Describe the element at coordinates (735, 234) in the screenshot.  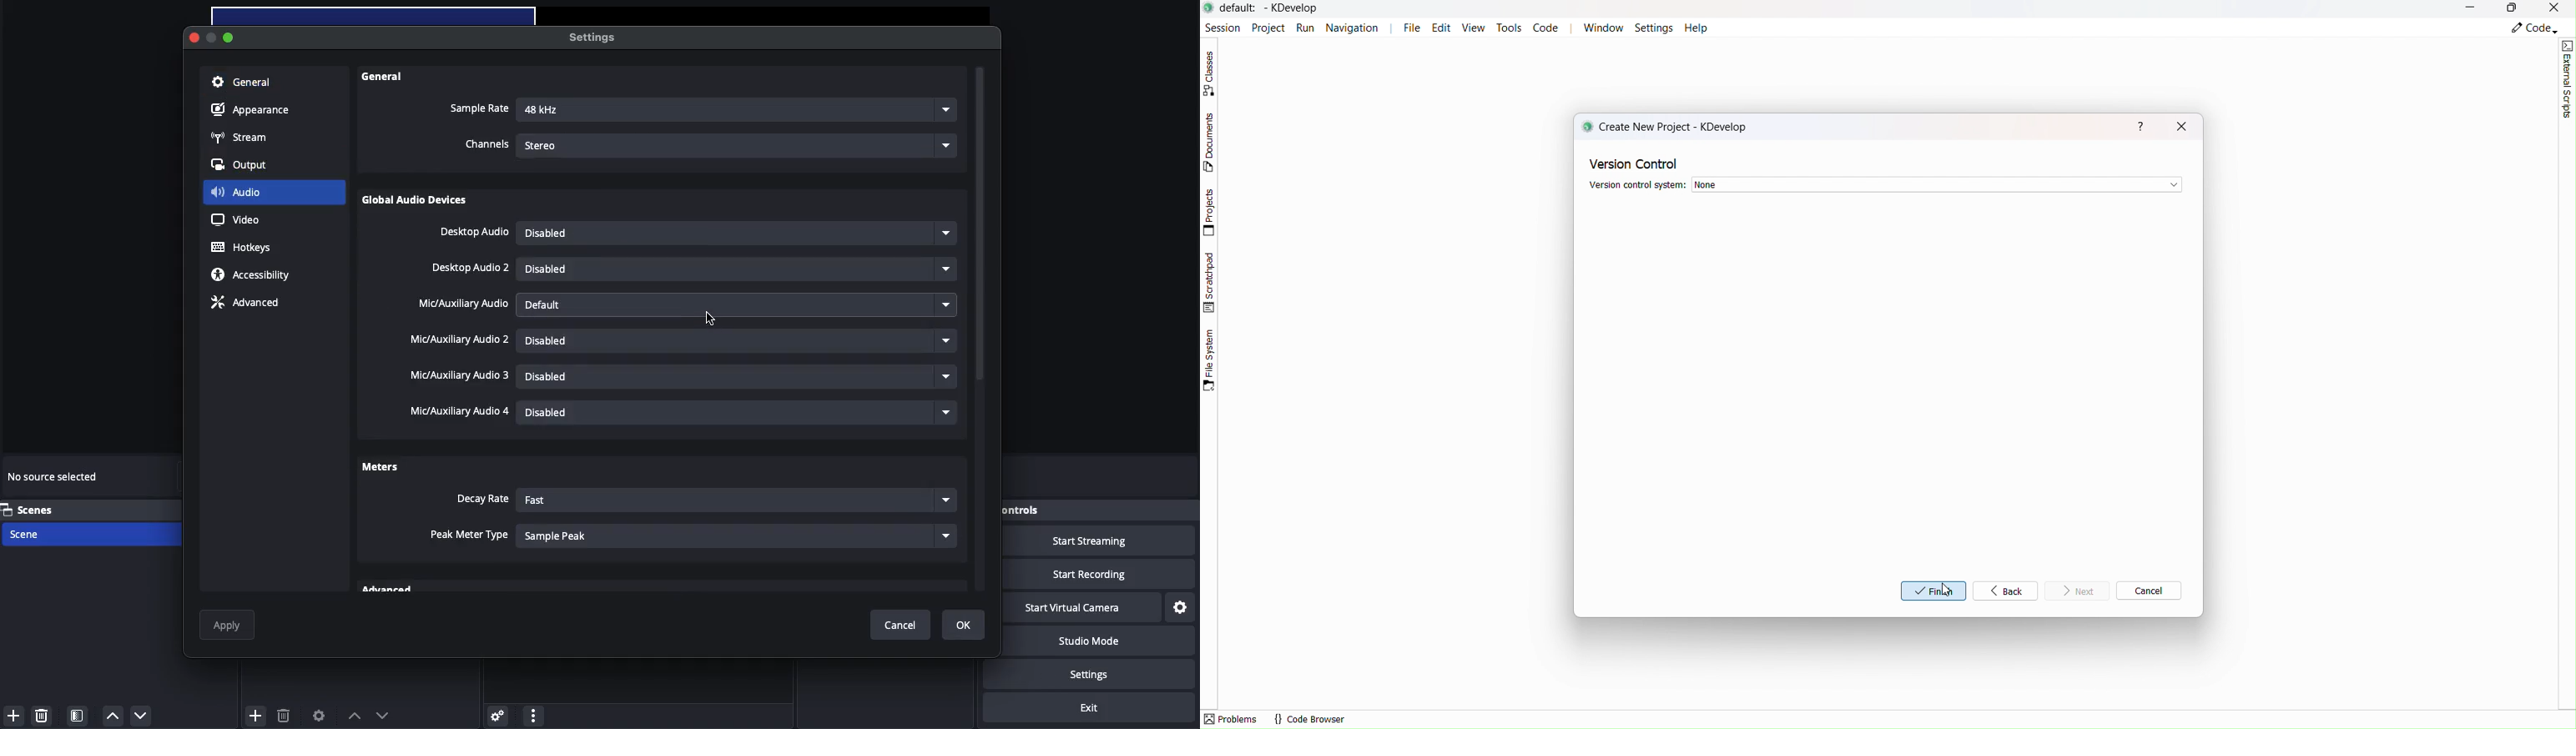
I see `Disabled` at that location.